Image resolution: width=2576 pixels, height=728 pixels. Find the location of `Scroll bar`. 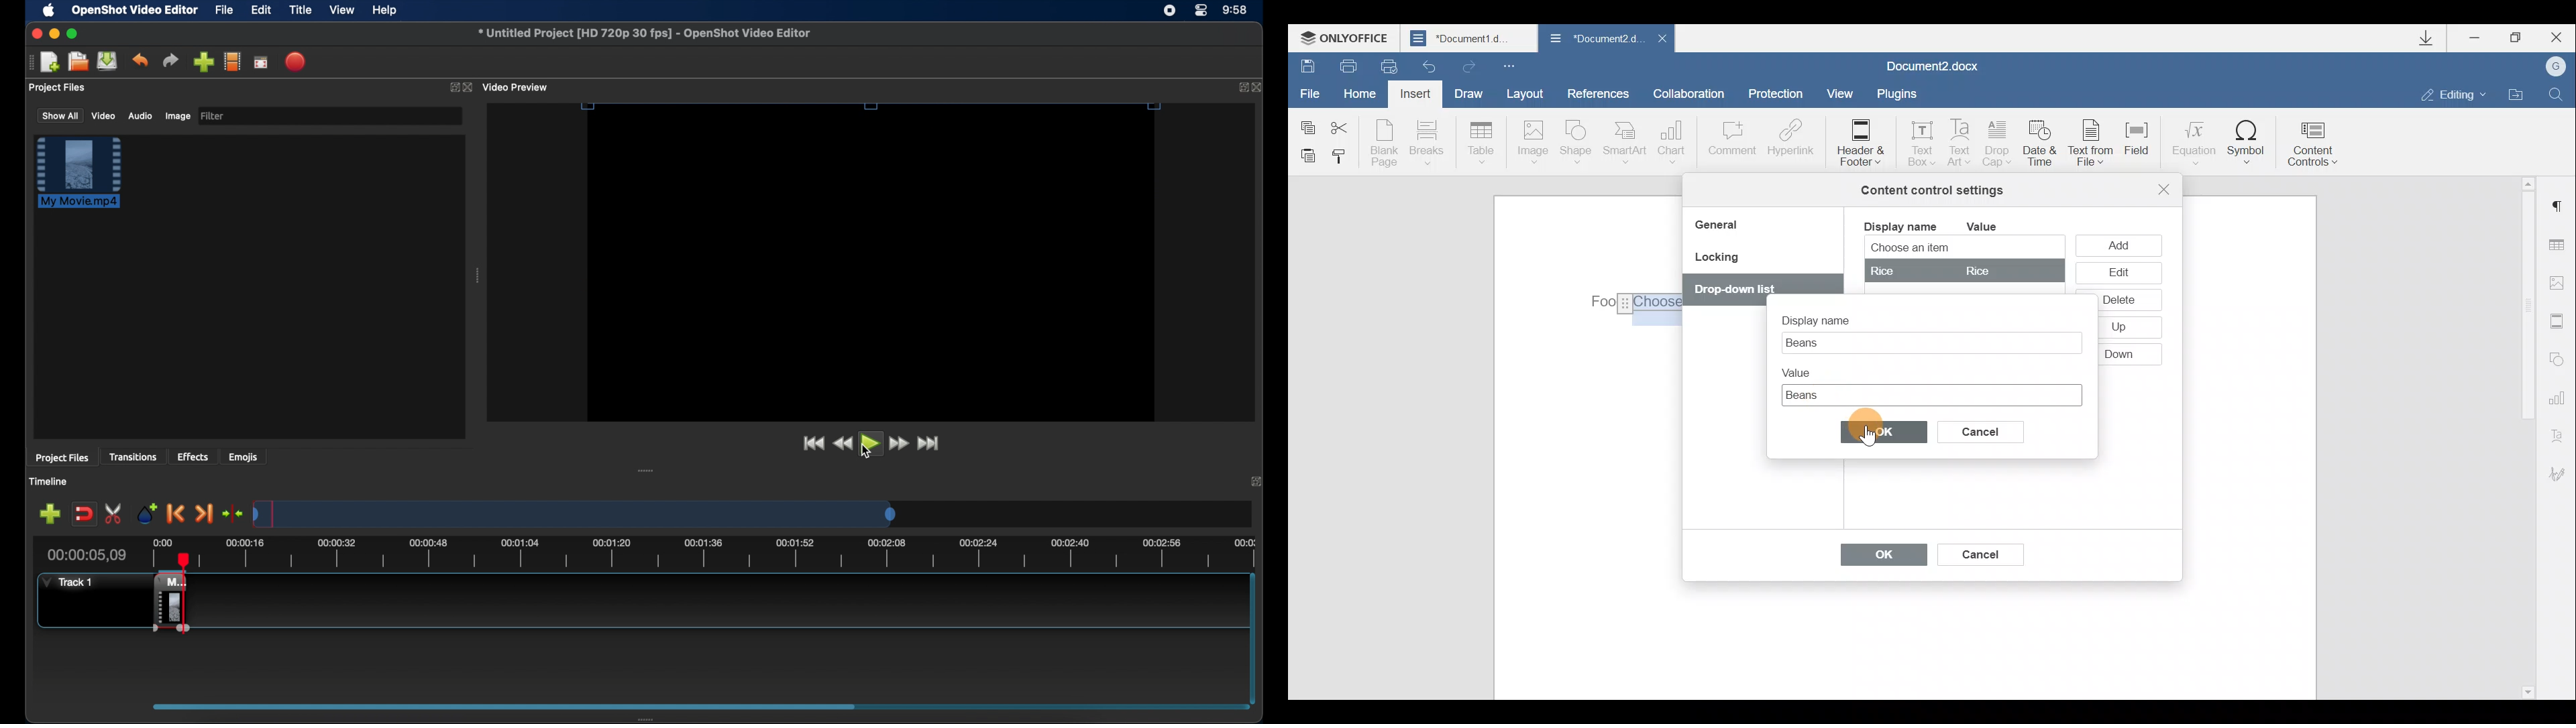

Scroll bar is located at coordinates (2524, 436).